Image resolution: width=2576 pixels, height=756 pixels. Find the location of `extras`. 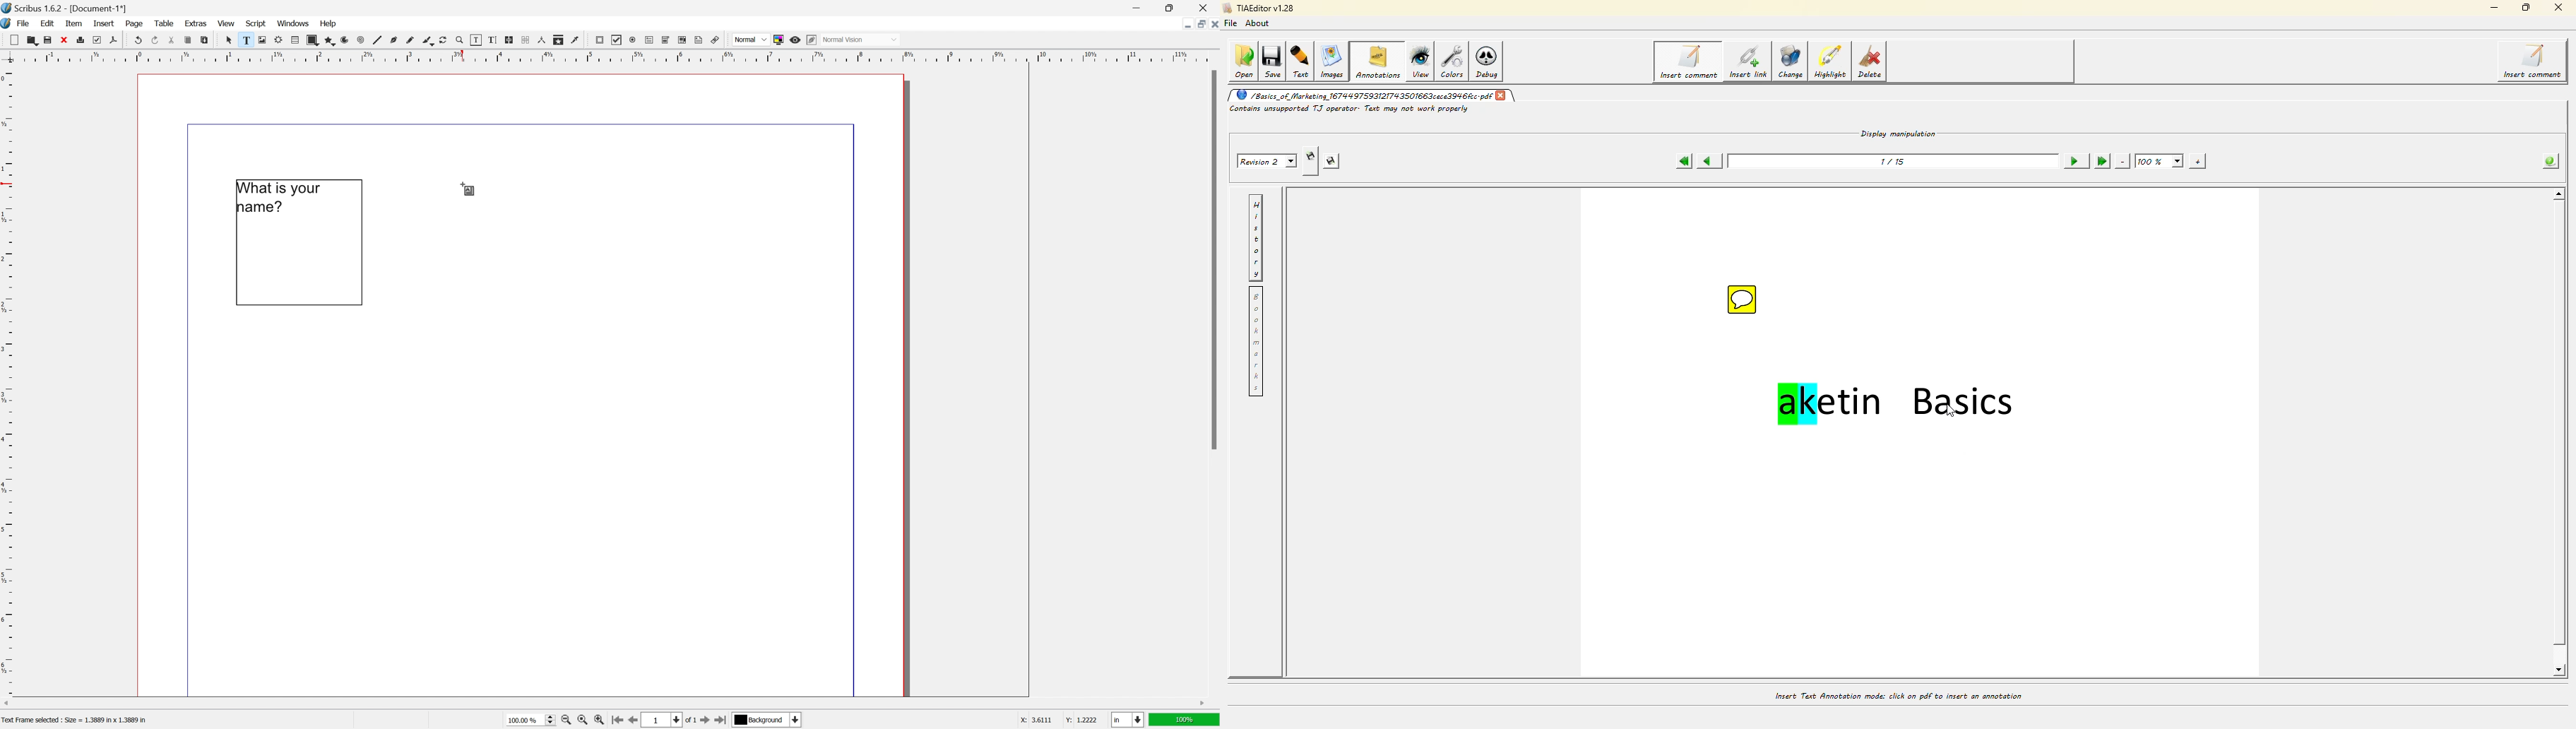

extras is located at coordinates (197, 23).